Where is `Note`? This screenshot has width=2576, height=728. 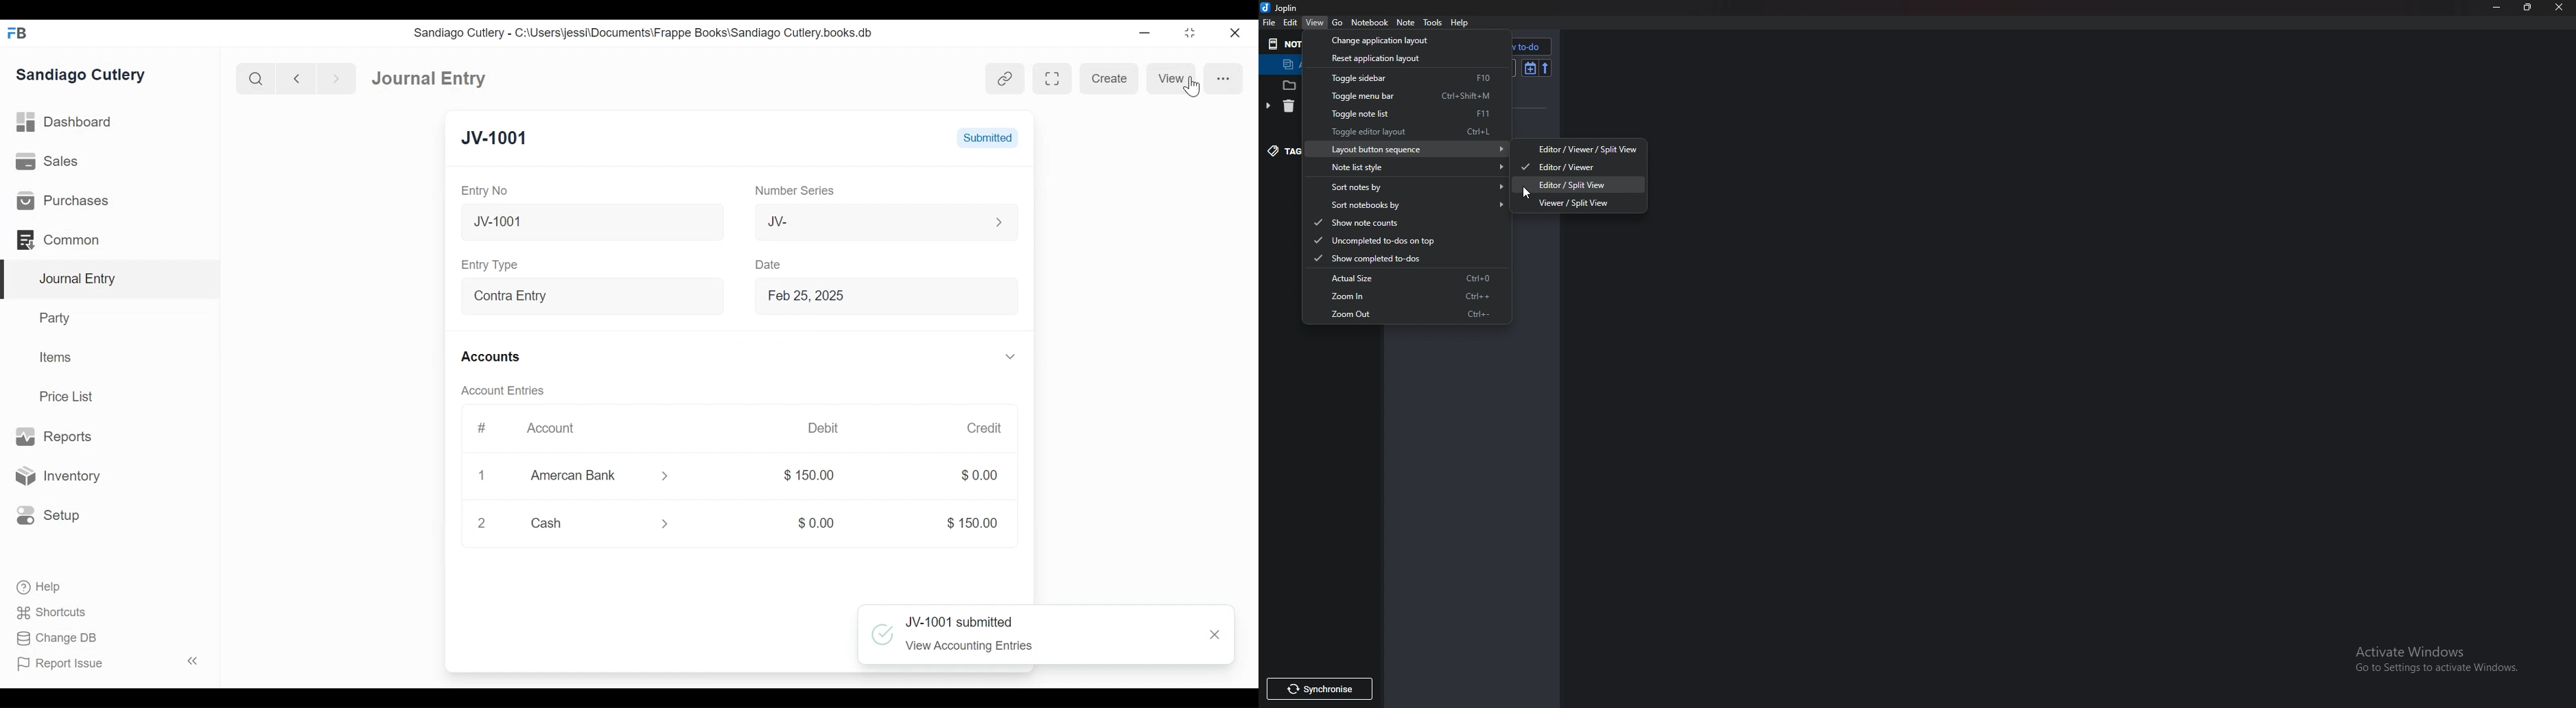 Note is located at coordinates (1406, 23).